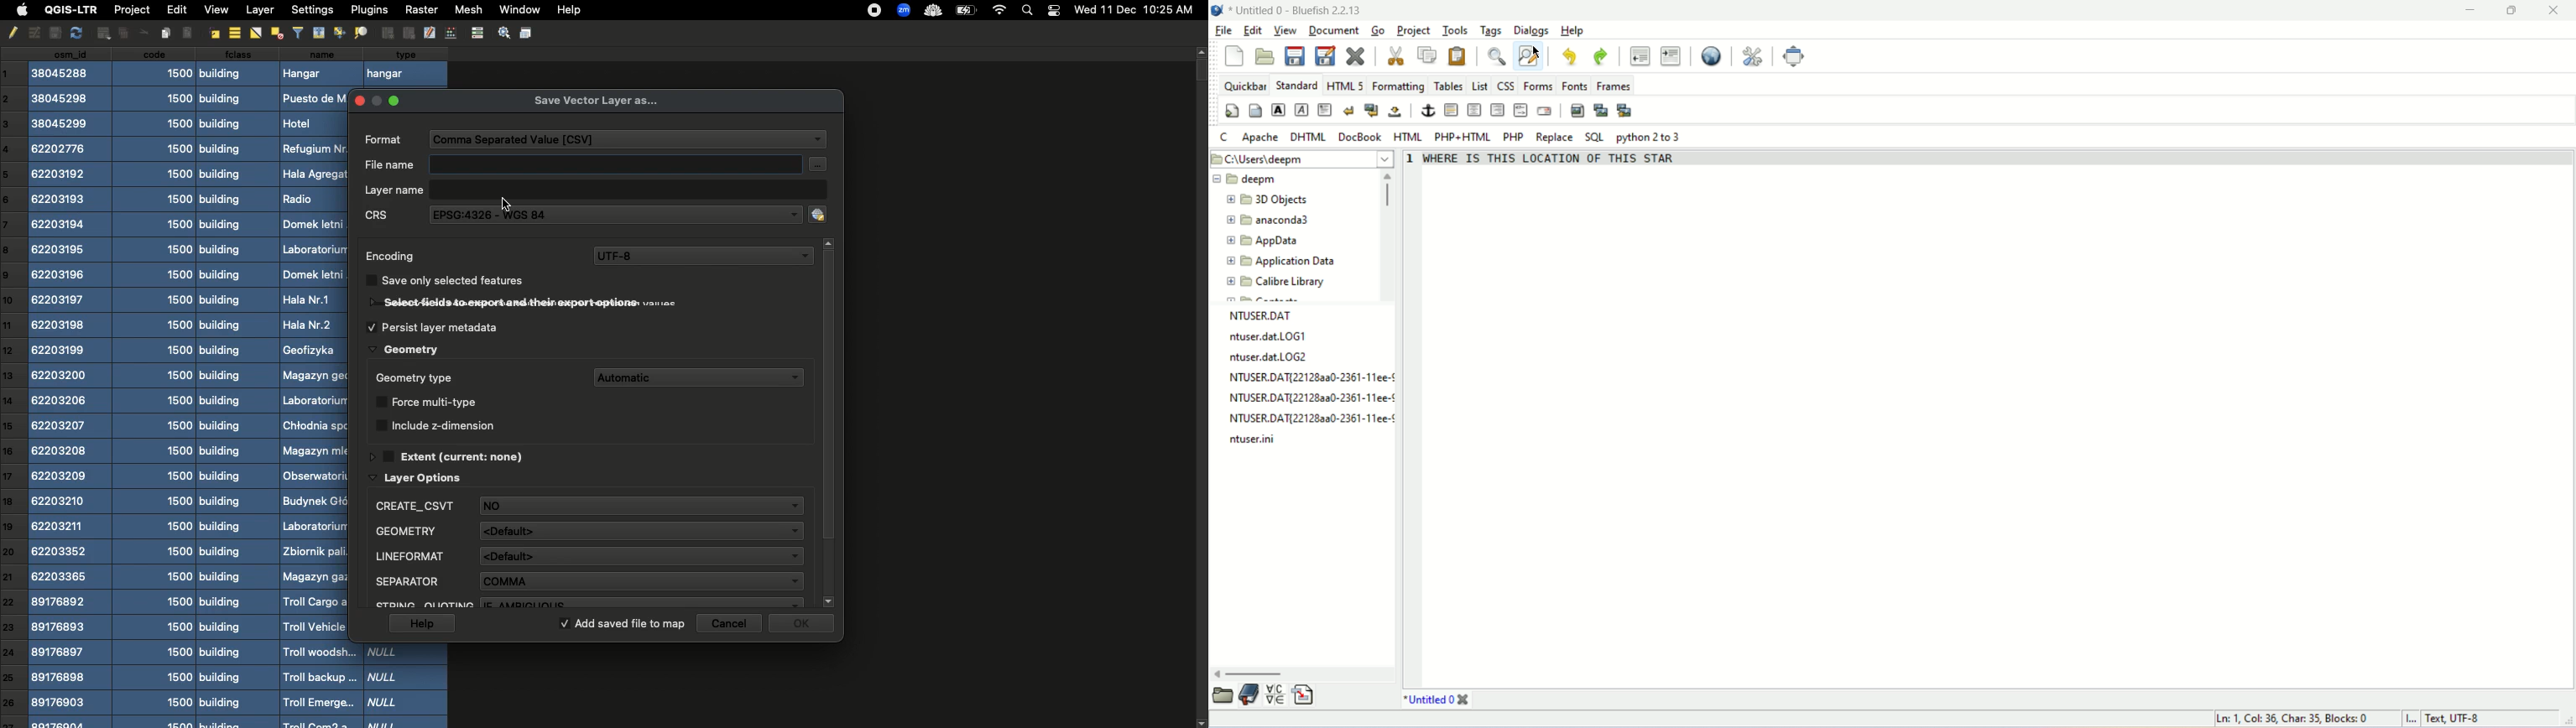 Image resolution: width=2576 pixels, height=728 pixels. Describe the element at coordinates (527, 33) in the screenshot. I see `Save` at that location.